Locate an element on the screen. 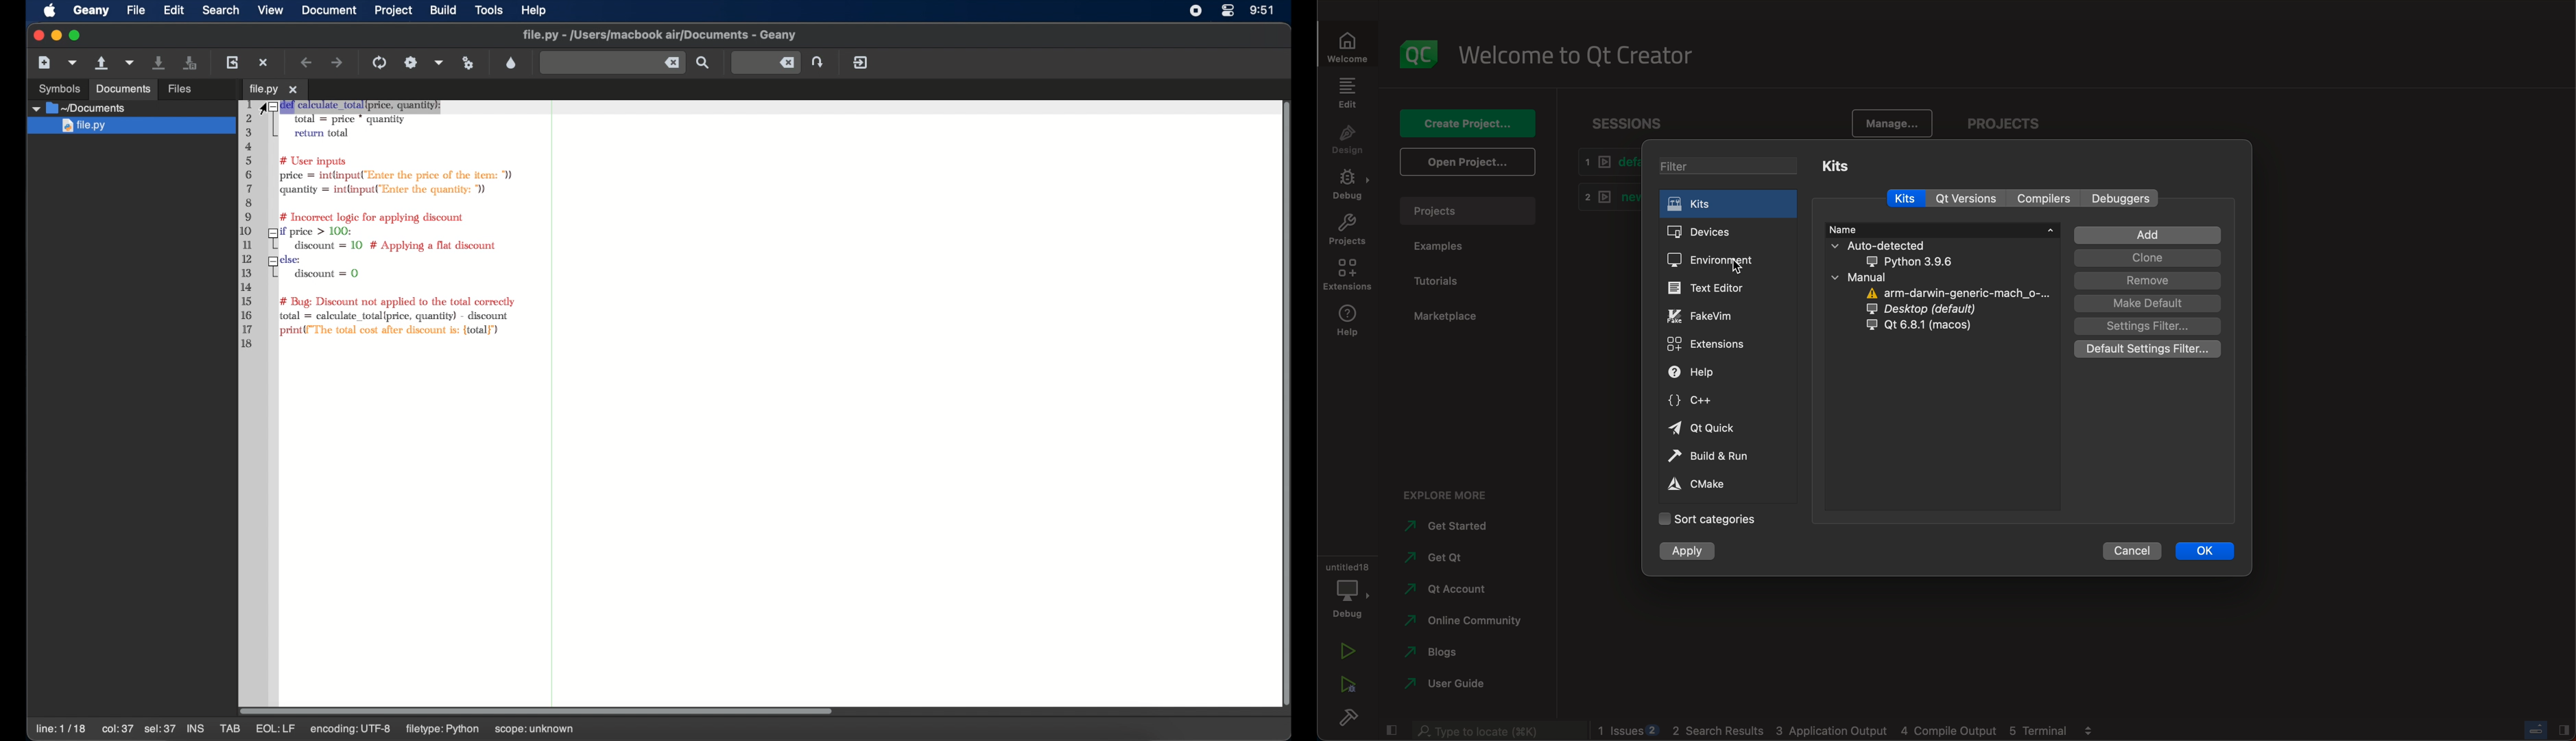 This screenshot has width=2576, height=756. create a new file from template is located at coordinates (73, 62).